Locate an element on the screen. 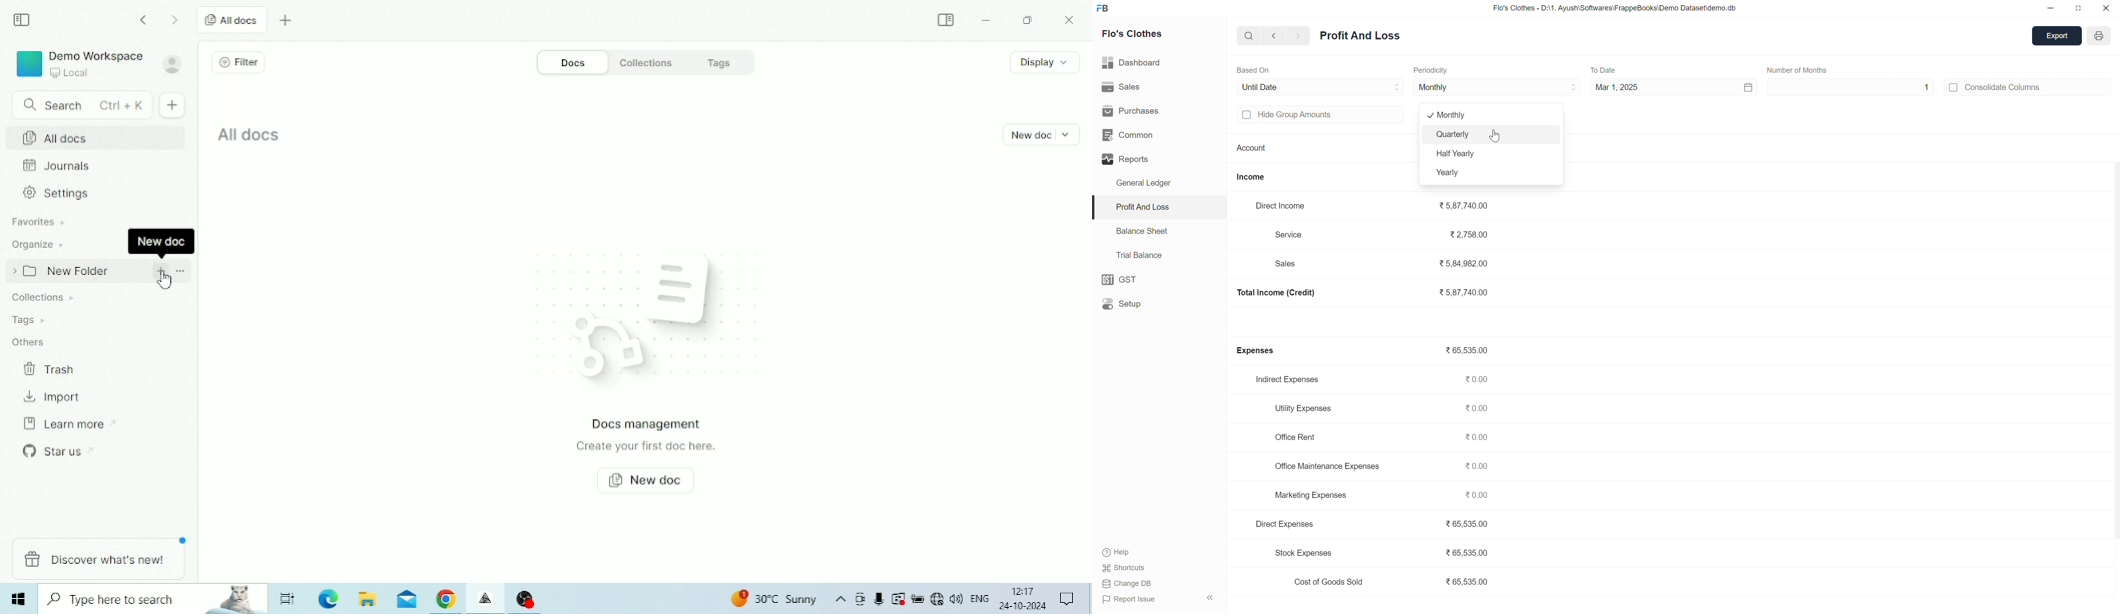 This screenshot has height=616, width=2128. Restore Down is located at coordinates (1027, 21).